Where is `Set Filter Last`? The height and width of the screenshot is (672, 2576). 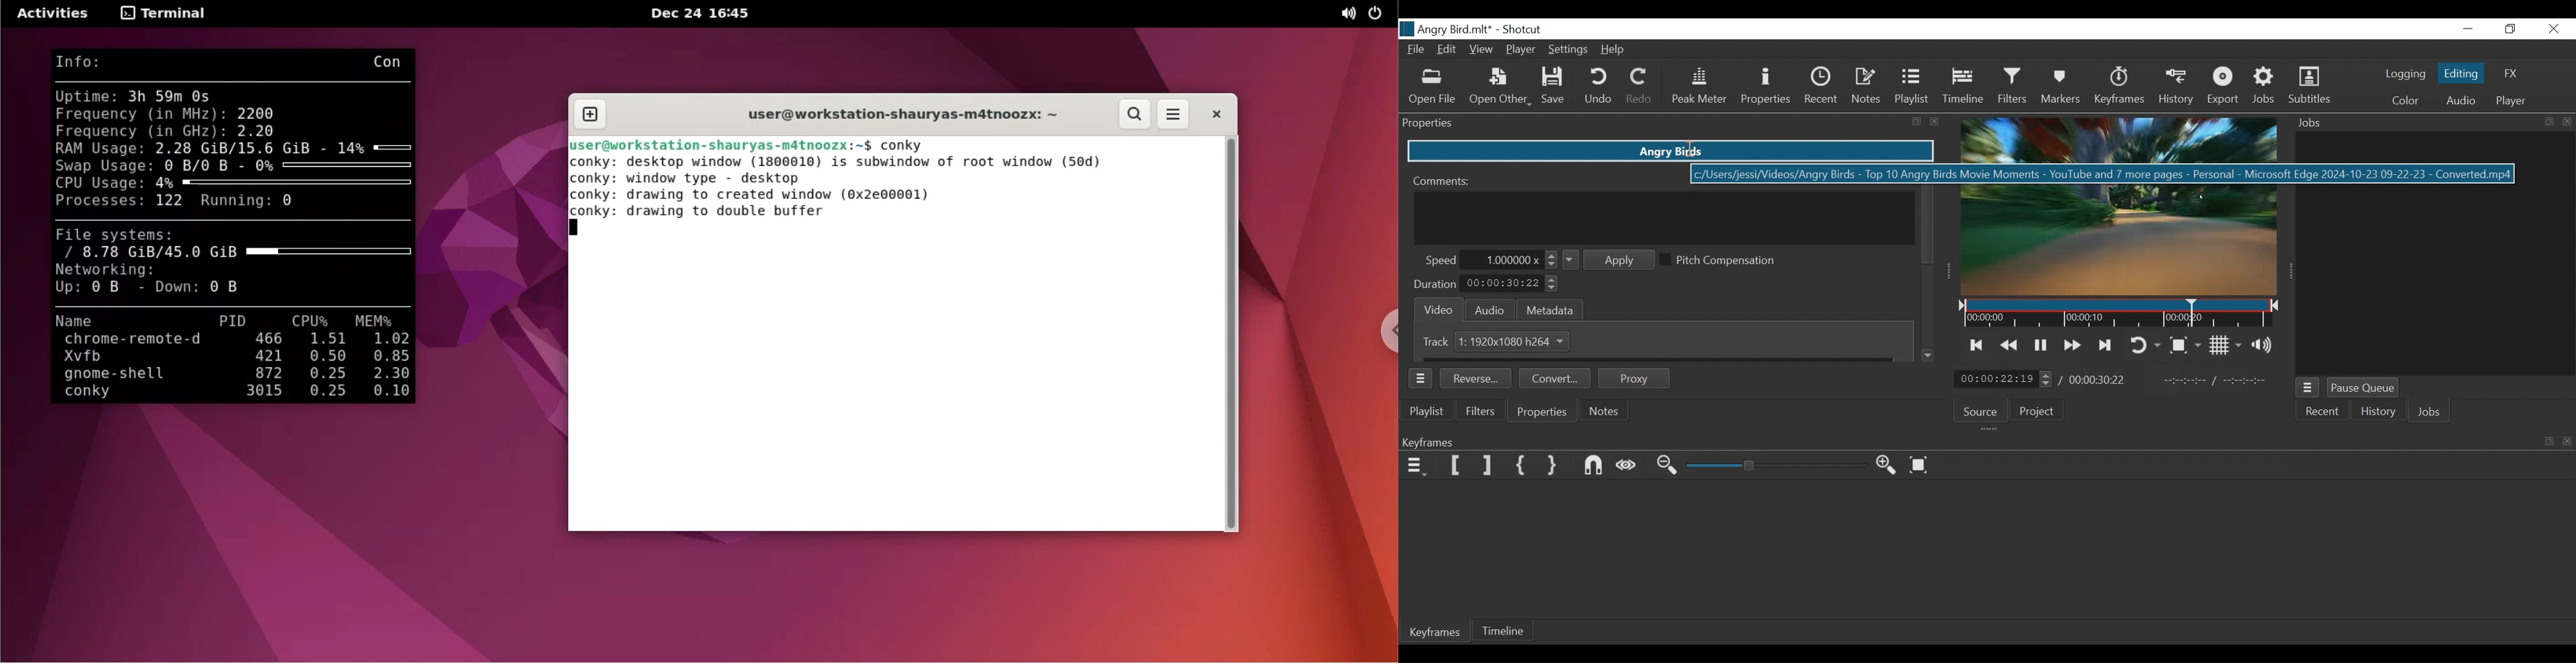 Set Filter Last is located at coordinates (1489, 467).